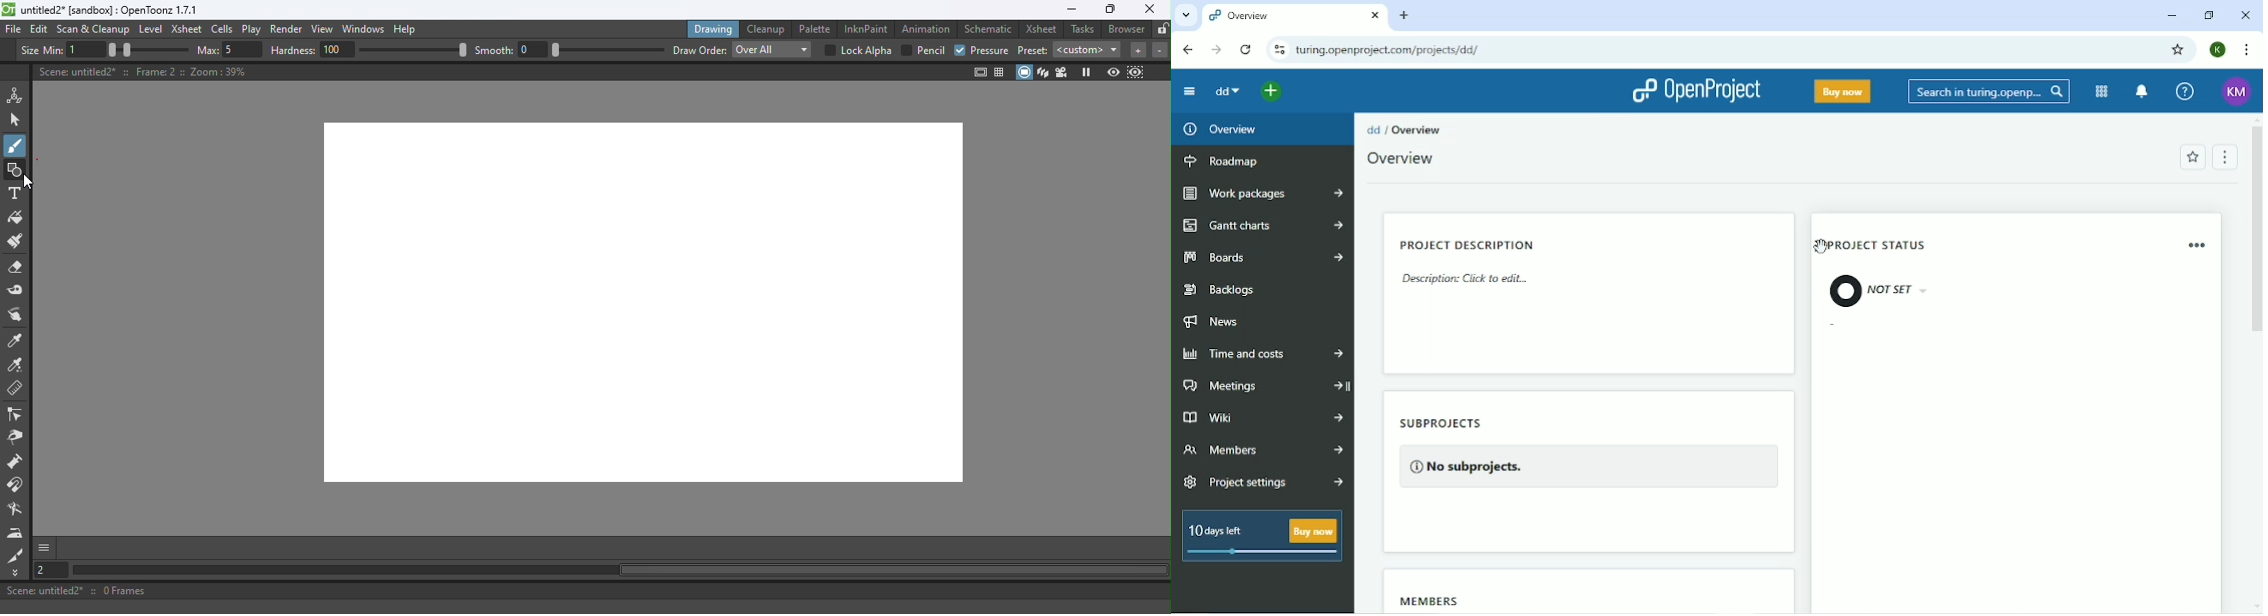 The image size is (2268, 616). Describe the element at coordinates (1218, 129) in the screenshot. I see `Overview` at that location.